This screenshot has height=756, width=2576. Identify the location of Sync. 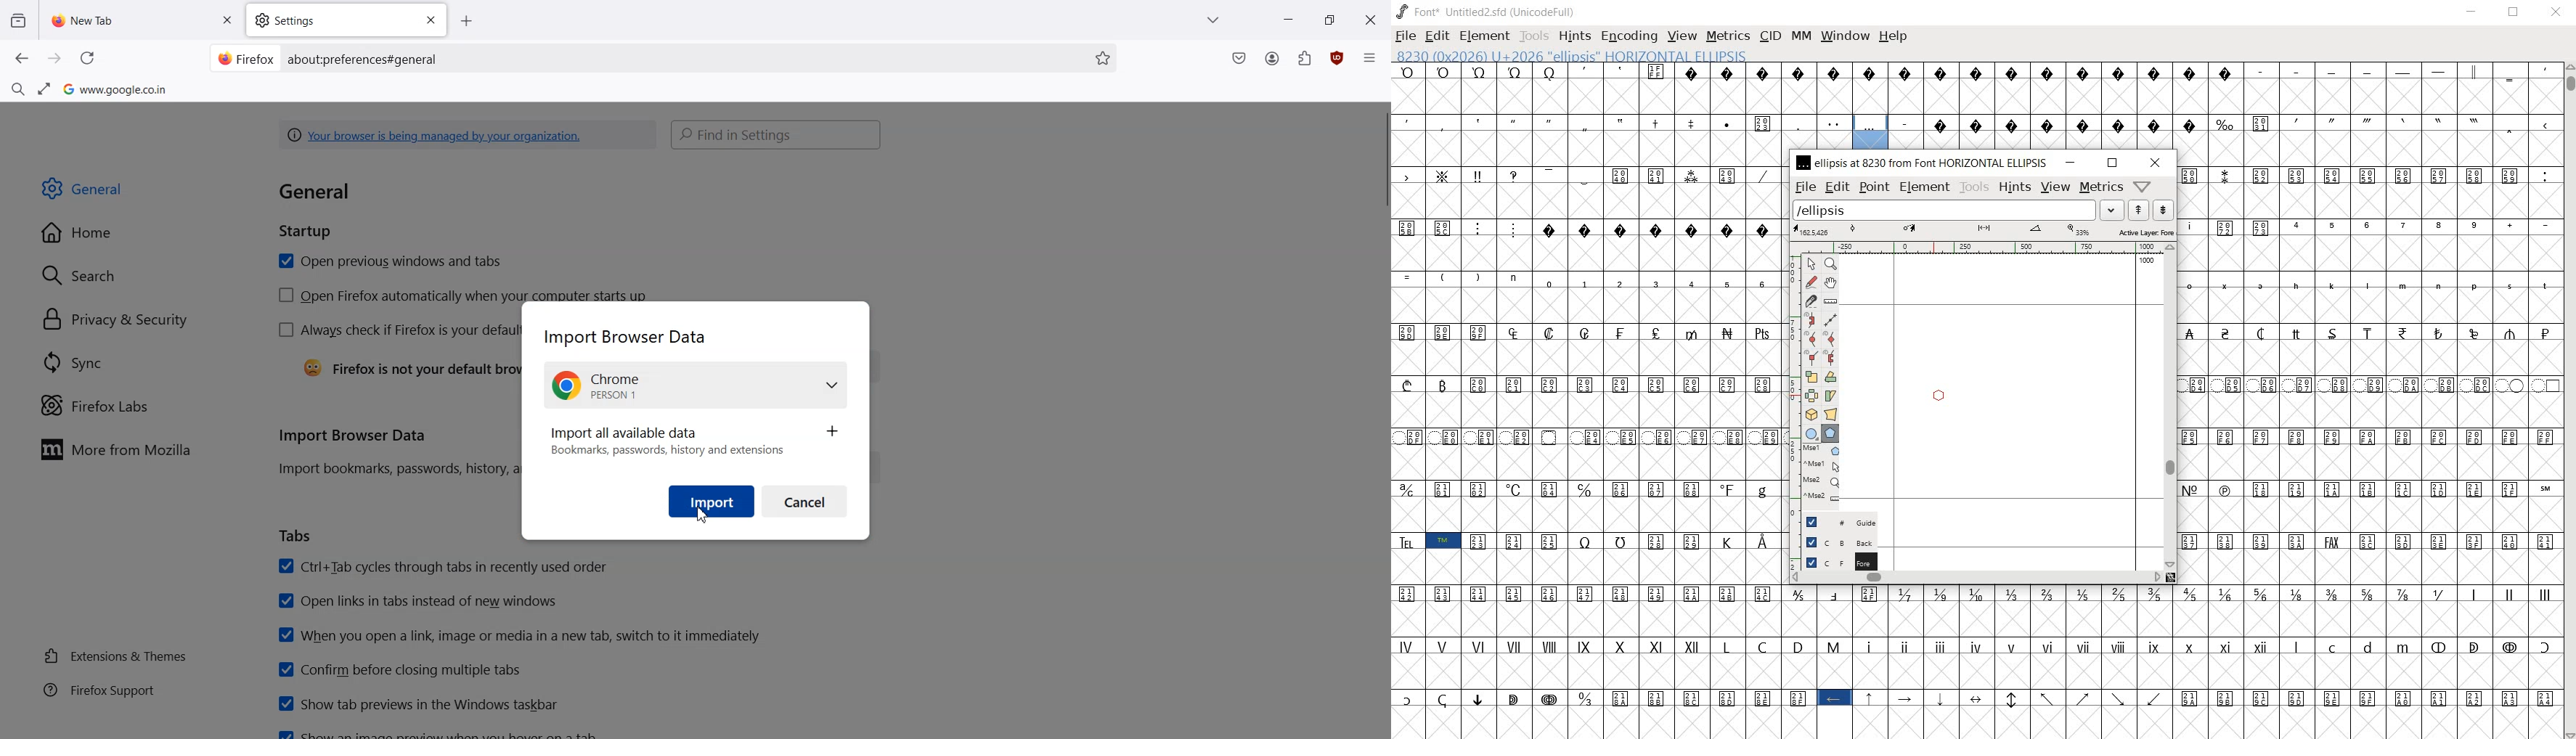
(73, 363).